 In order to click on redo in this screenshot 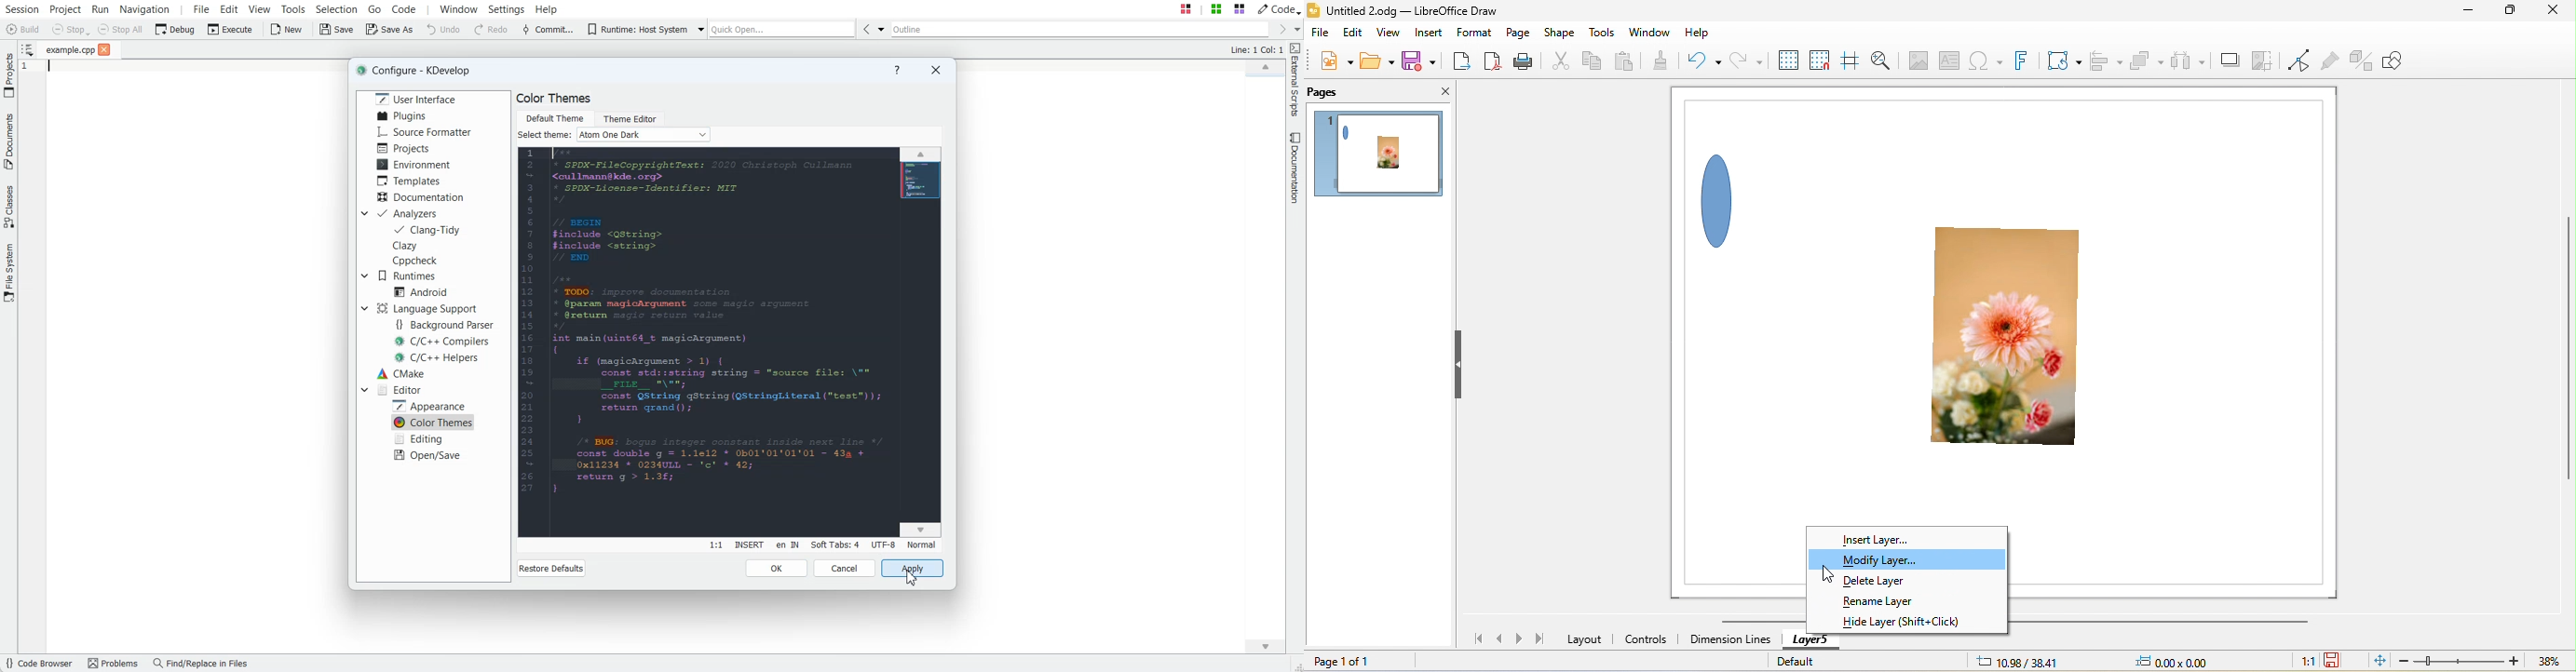, I will do `click(1744, 62)`.